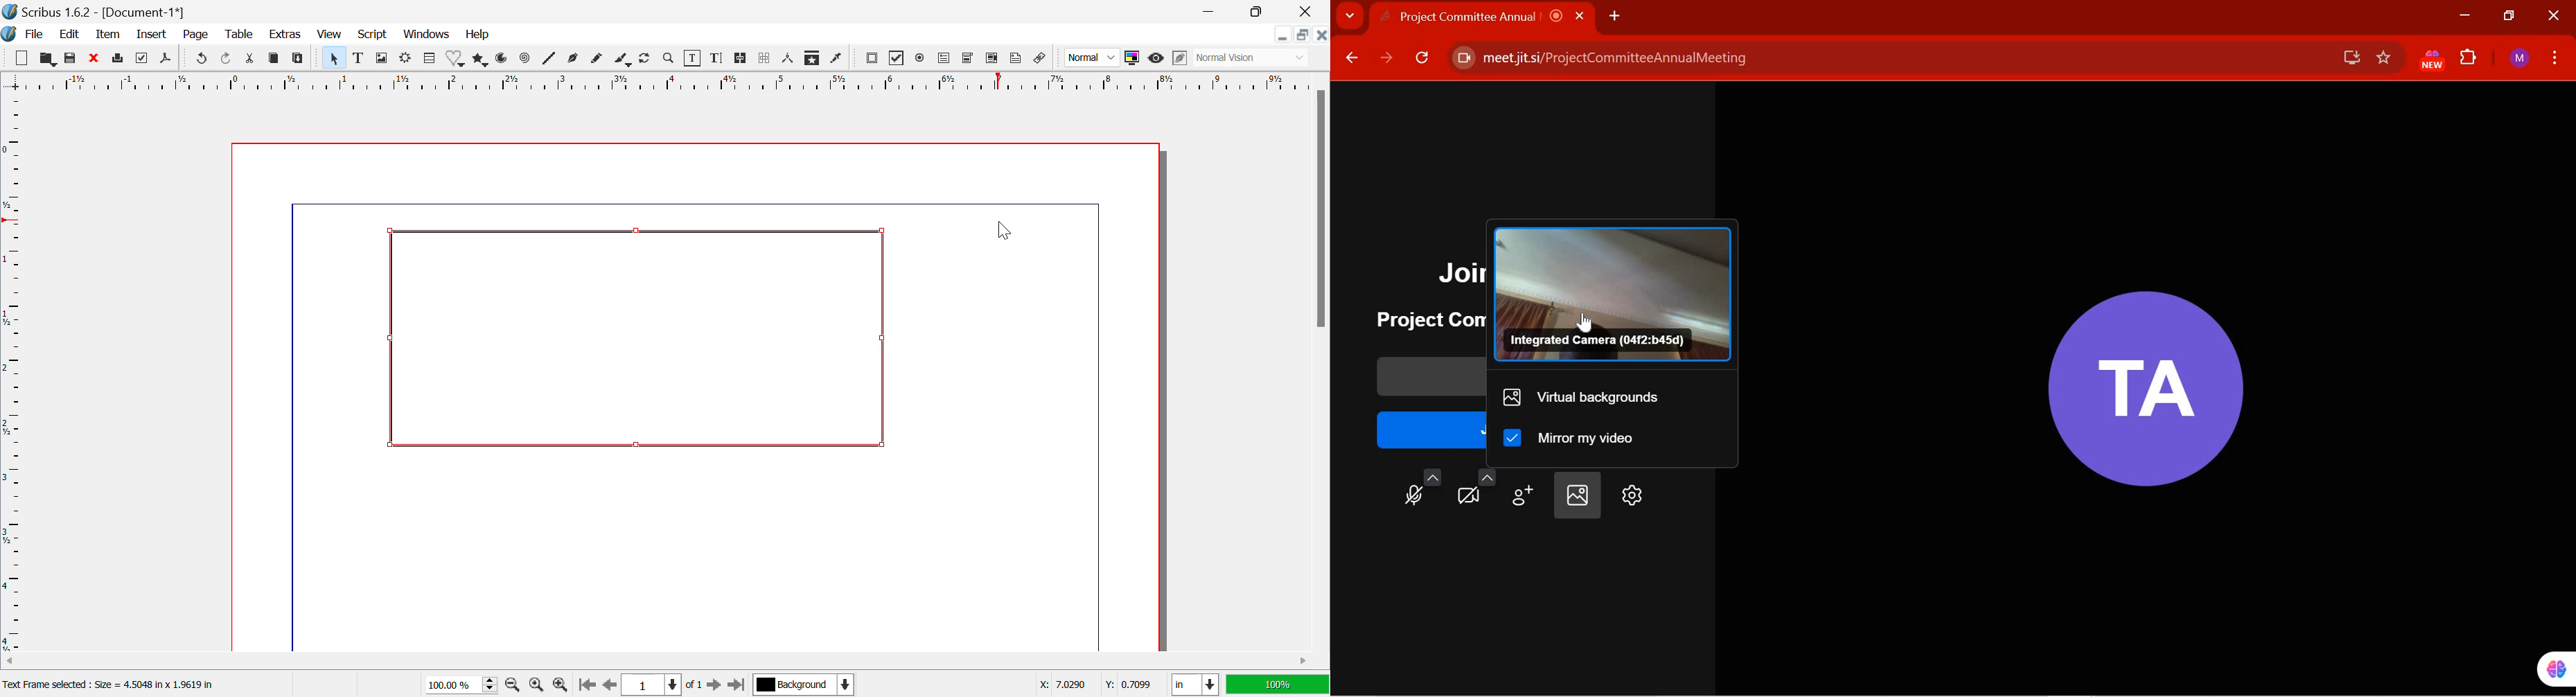 This screenshot has width=2576, height=700. What do you see at coordinates (118, 60) in the screenshot?
I see `Print` at bounding box center [118, 60].